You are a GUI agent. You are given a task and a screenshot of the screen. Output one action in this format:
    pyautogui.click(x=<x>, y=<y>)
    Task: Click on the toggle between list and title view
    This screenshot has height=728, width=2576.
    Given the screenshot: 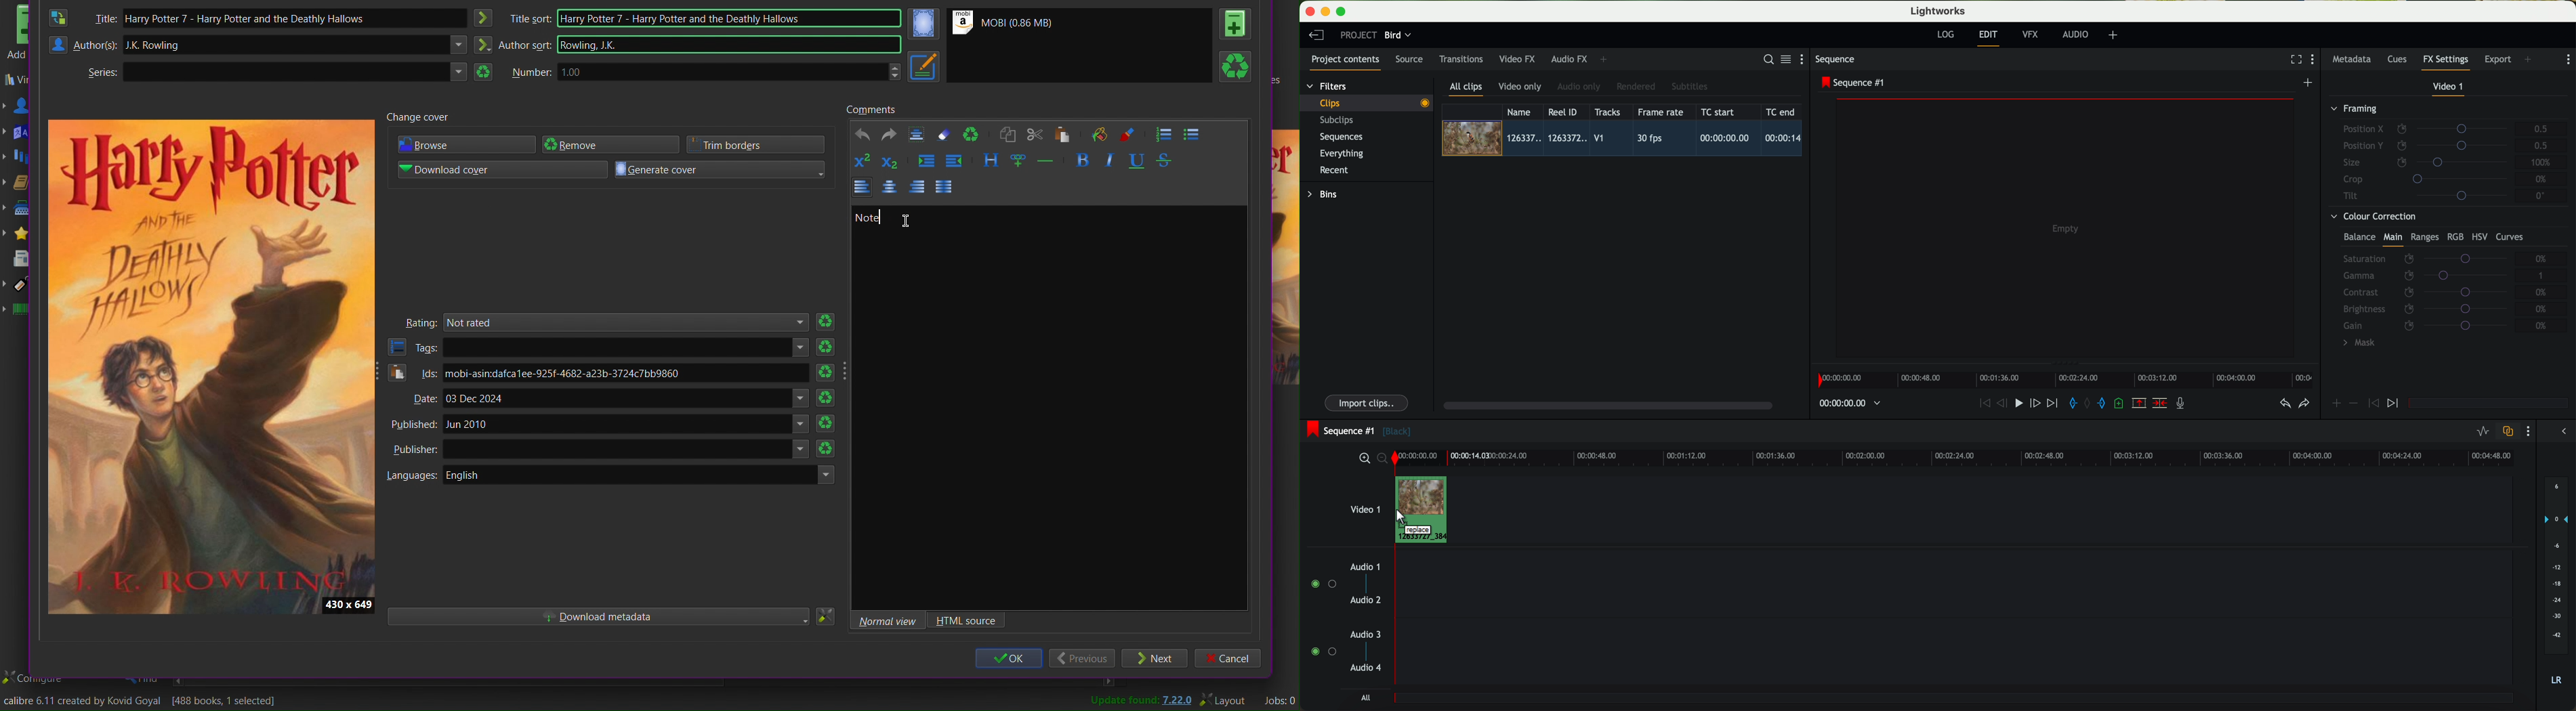 What is the action you would take?
    pyautogui.click(x=1785, y=59)
    